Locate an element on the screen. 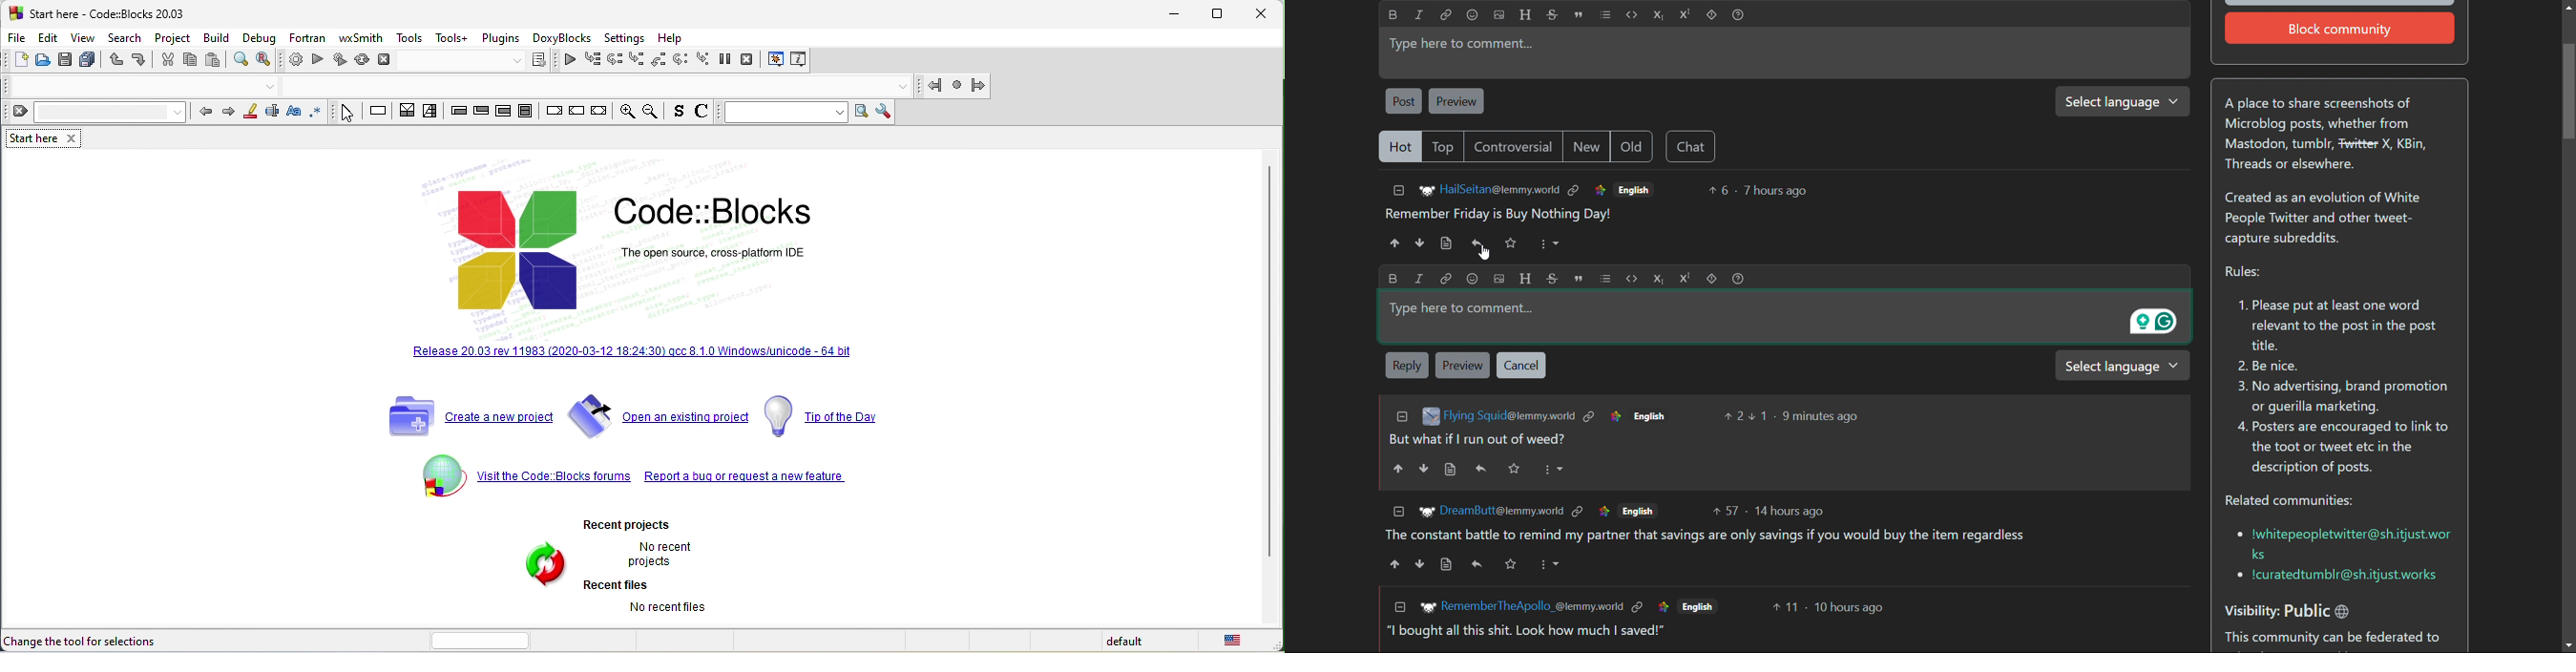 Image resolution: width=2576 pixels, height=672 pixels. step into instruction is located at coordinates (707, 62).